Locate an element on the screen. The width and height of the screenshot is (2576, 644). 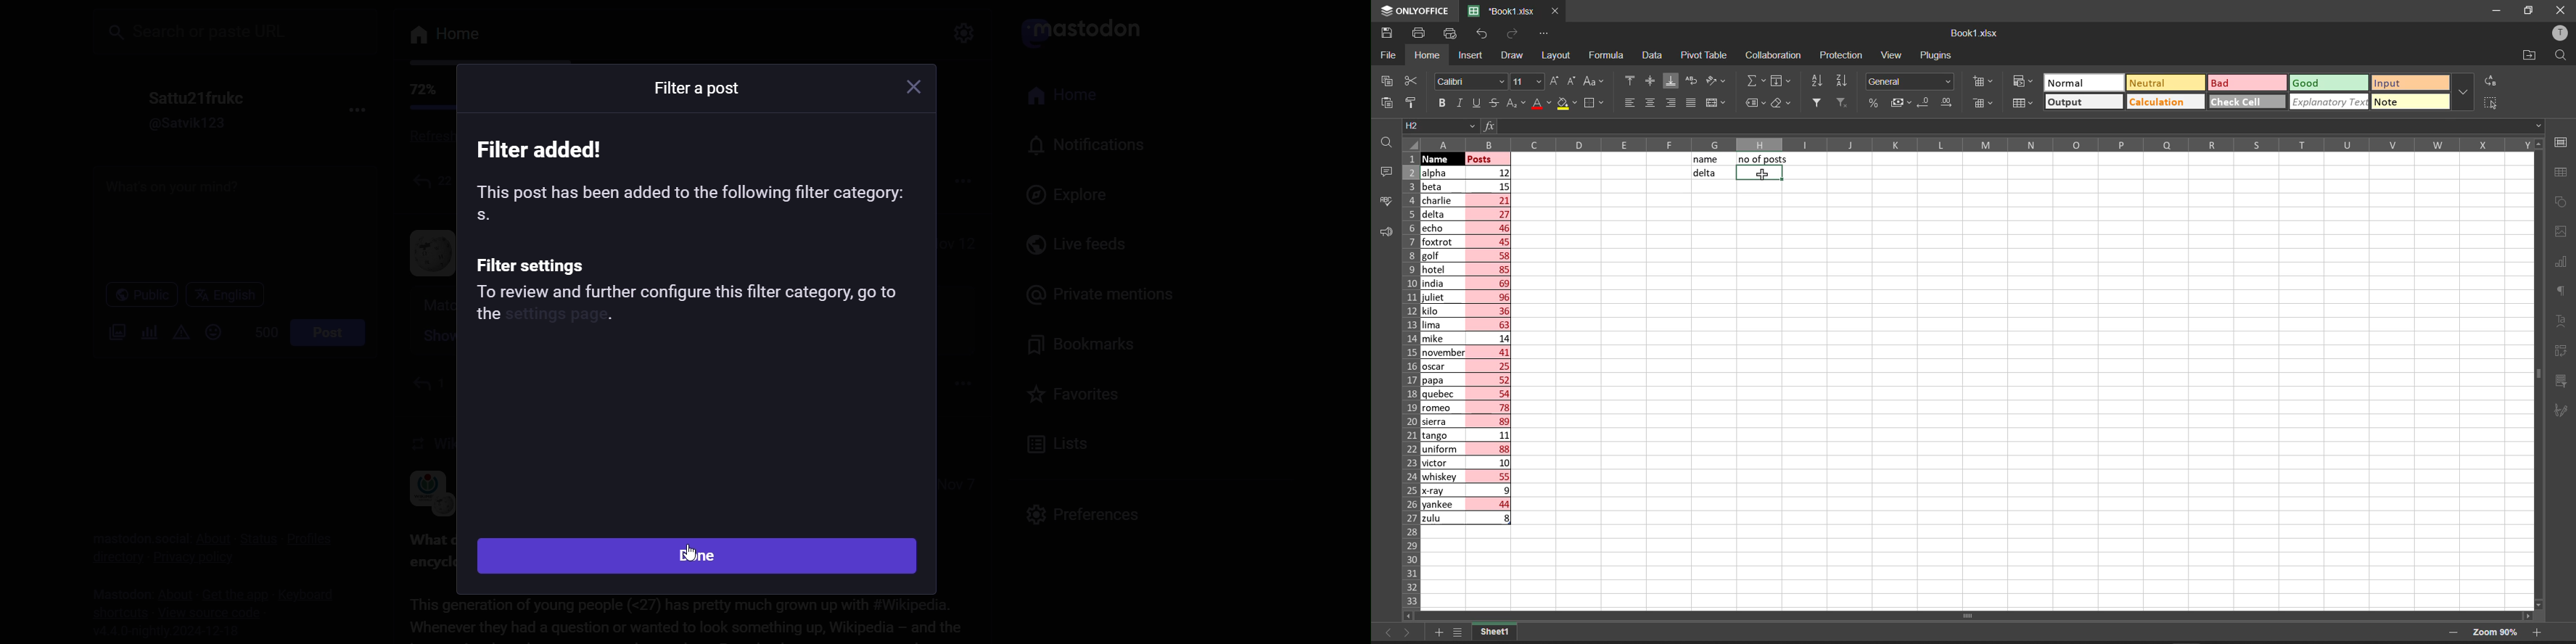
post is located at coordinates (332, 333).